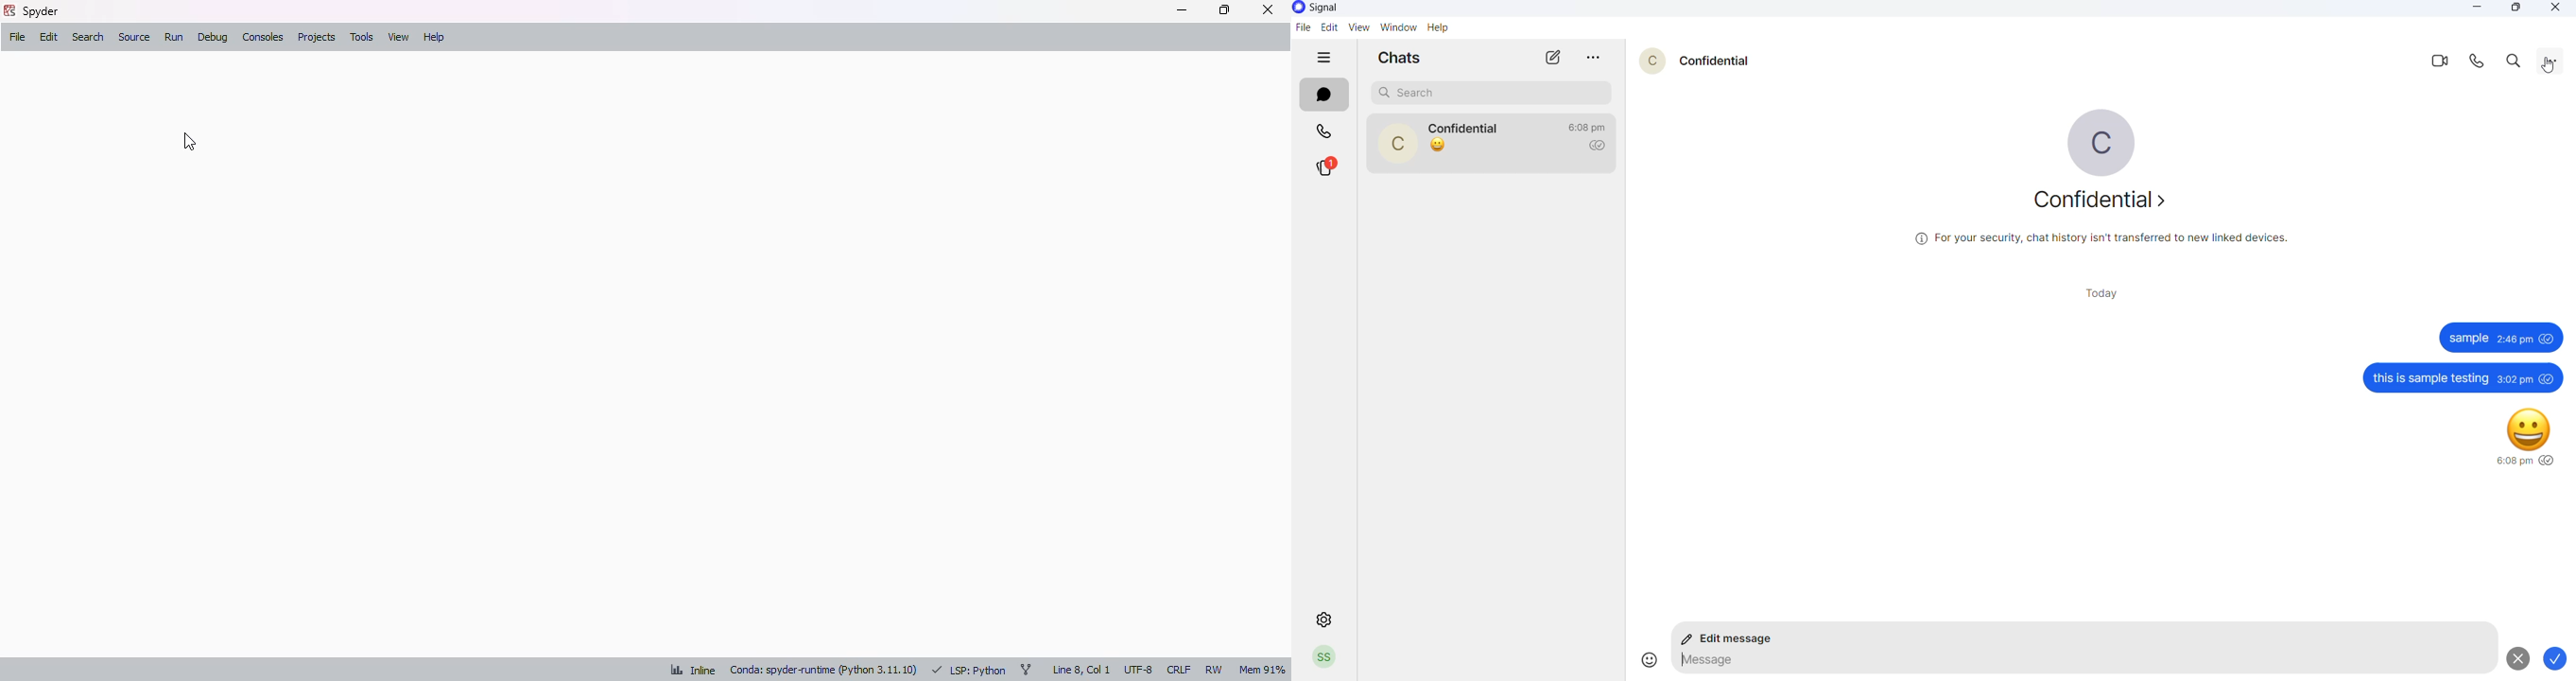 The image size is (2576, 700). What do you see at coordinates (2482, 8) in the screenshot?
I see `minimize` at bounding box center [2482, 8].